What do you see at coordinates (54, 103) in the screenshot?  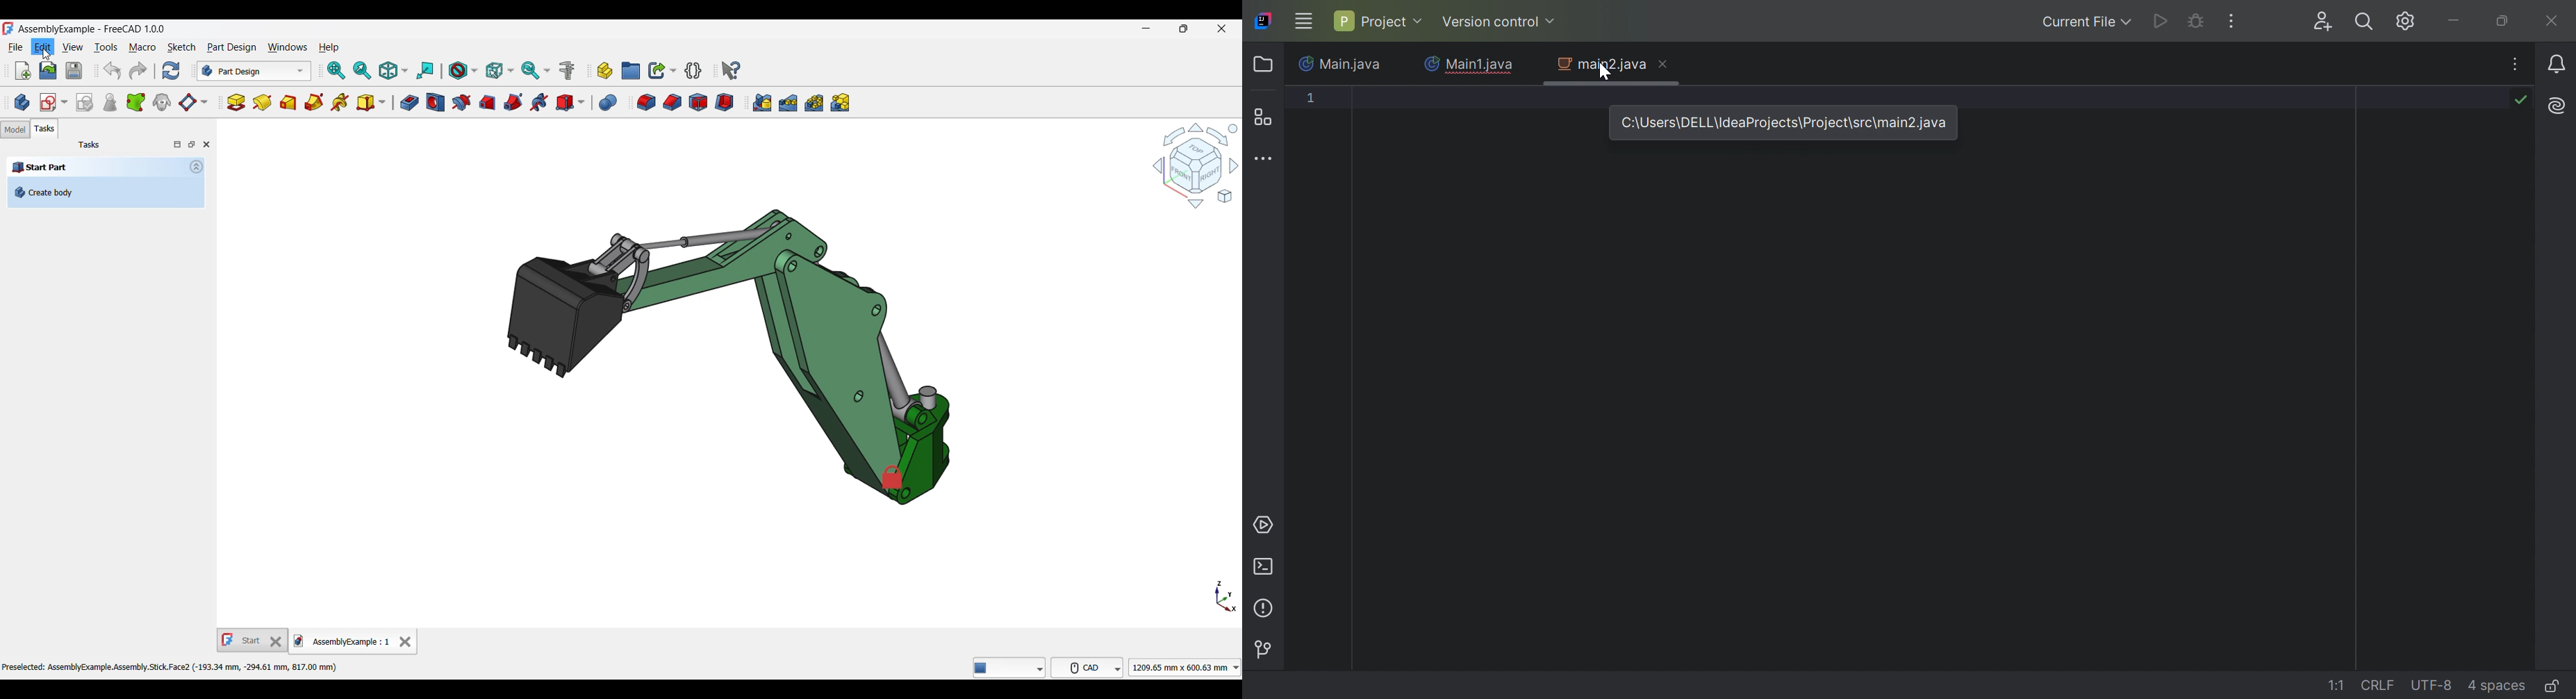 I see `Create sketch options` at bounding box center [54, 103].